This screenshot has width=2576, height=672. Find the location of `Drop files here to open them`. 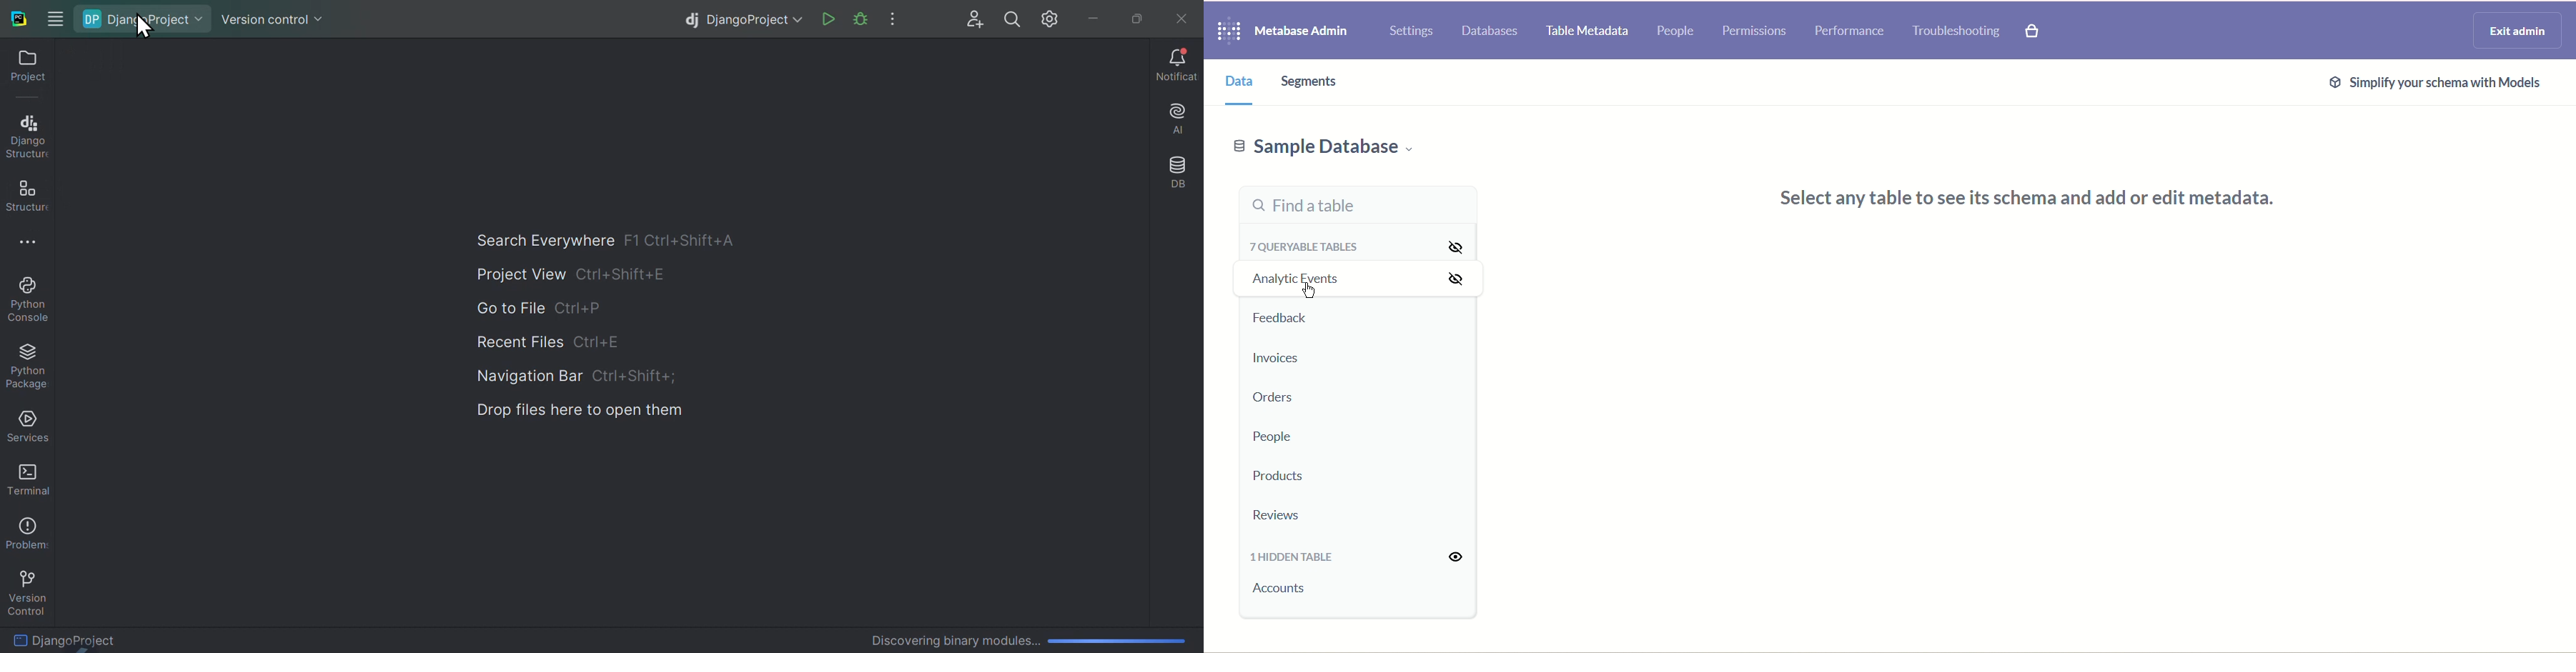

Drop files here to open them is located at coordinates (576, 407).